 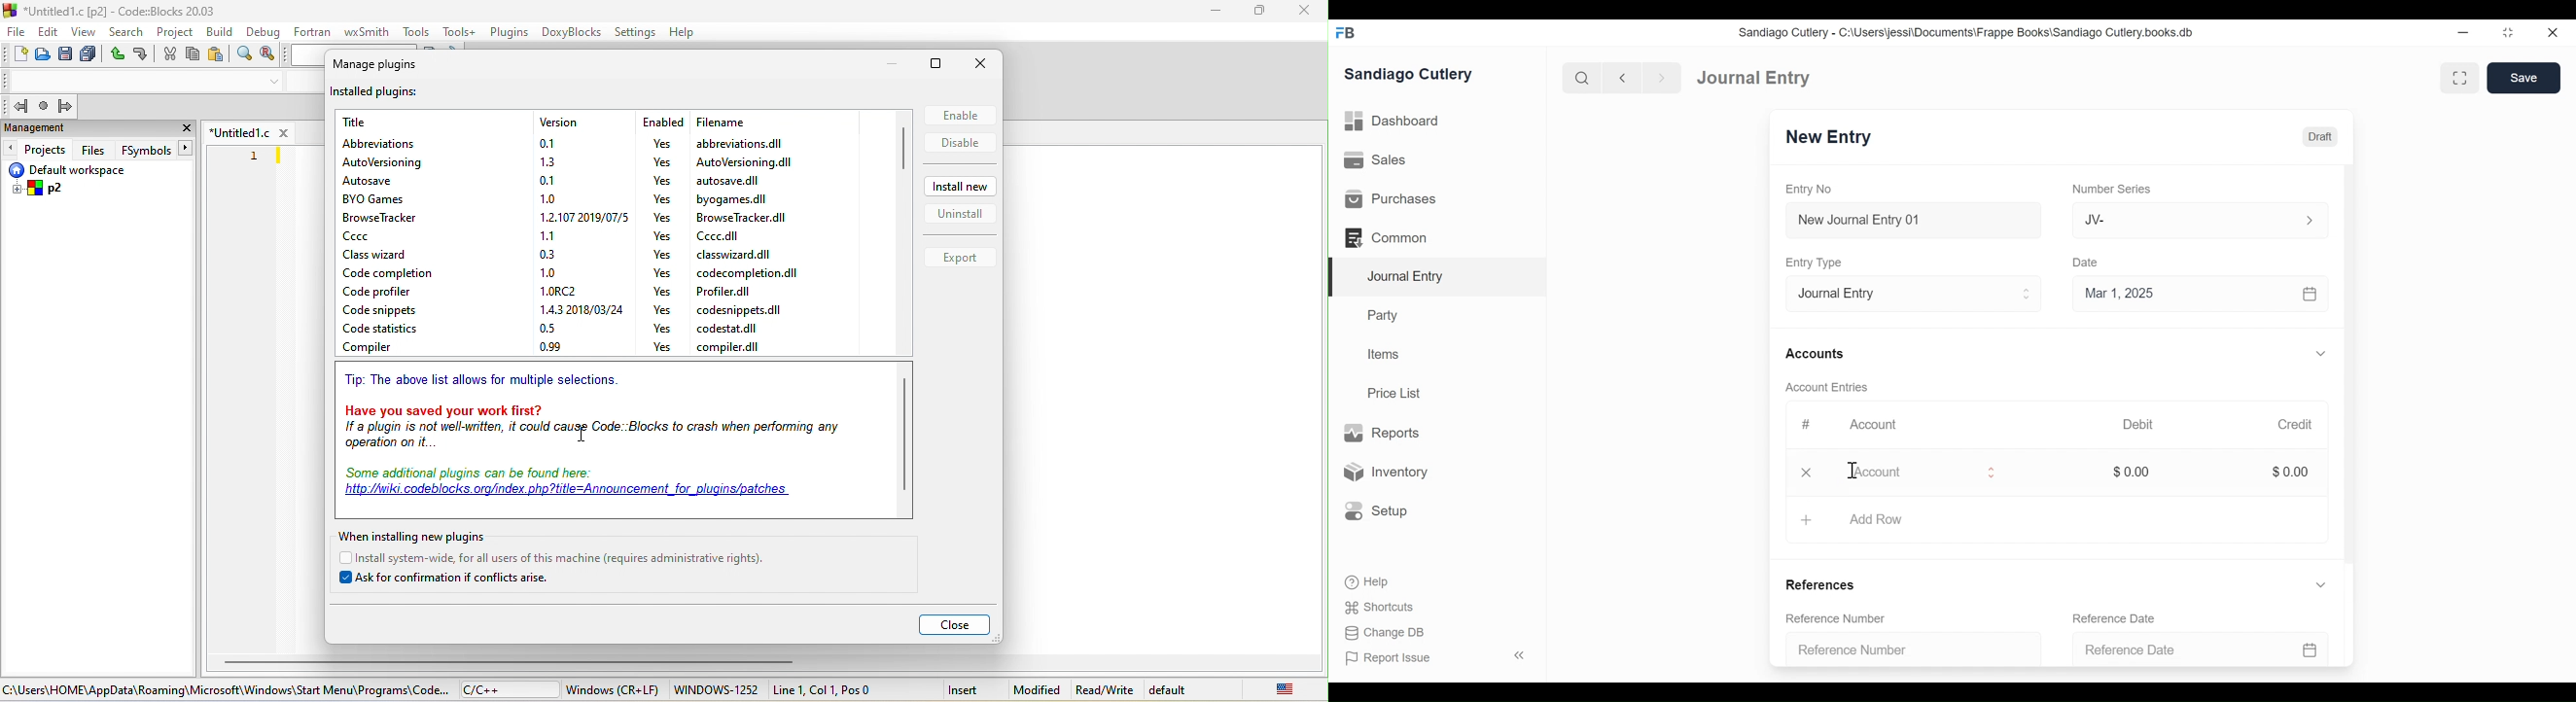 I want to click on ask for confirmation if conflicts arise, so click(x=452, y=580).